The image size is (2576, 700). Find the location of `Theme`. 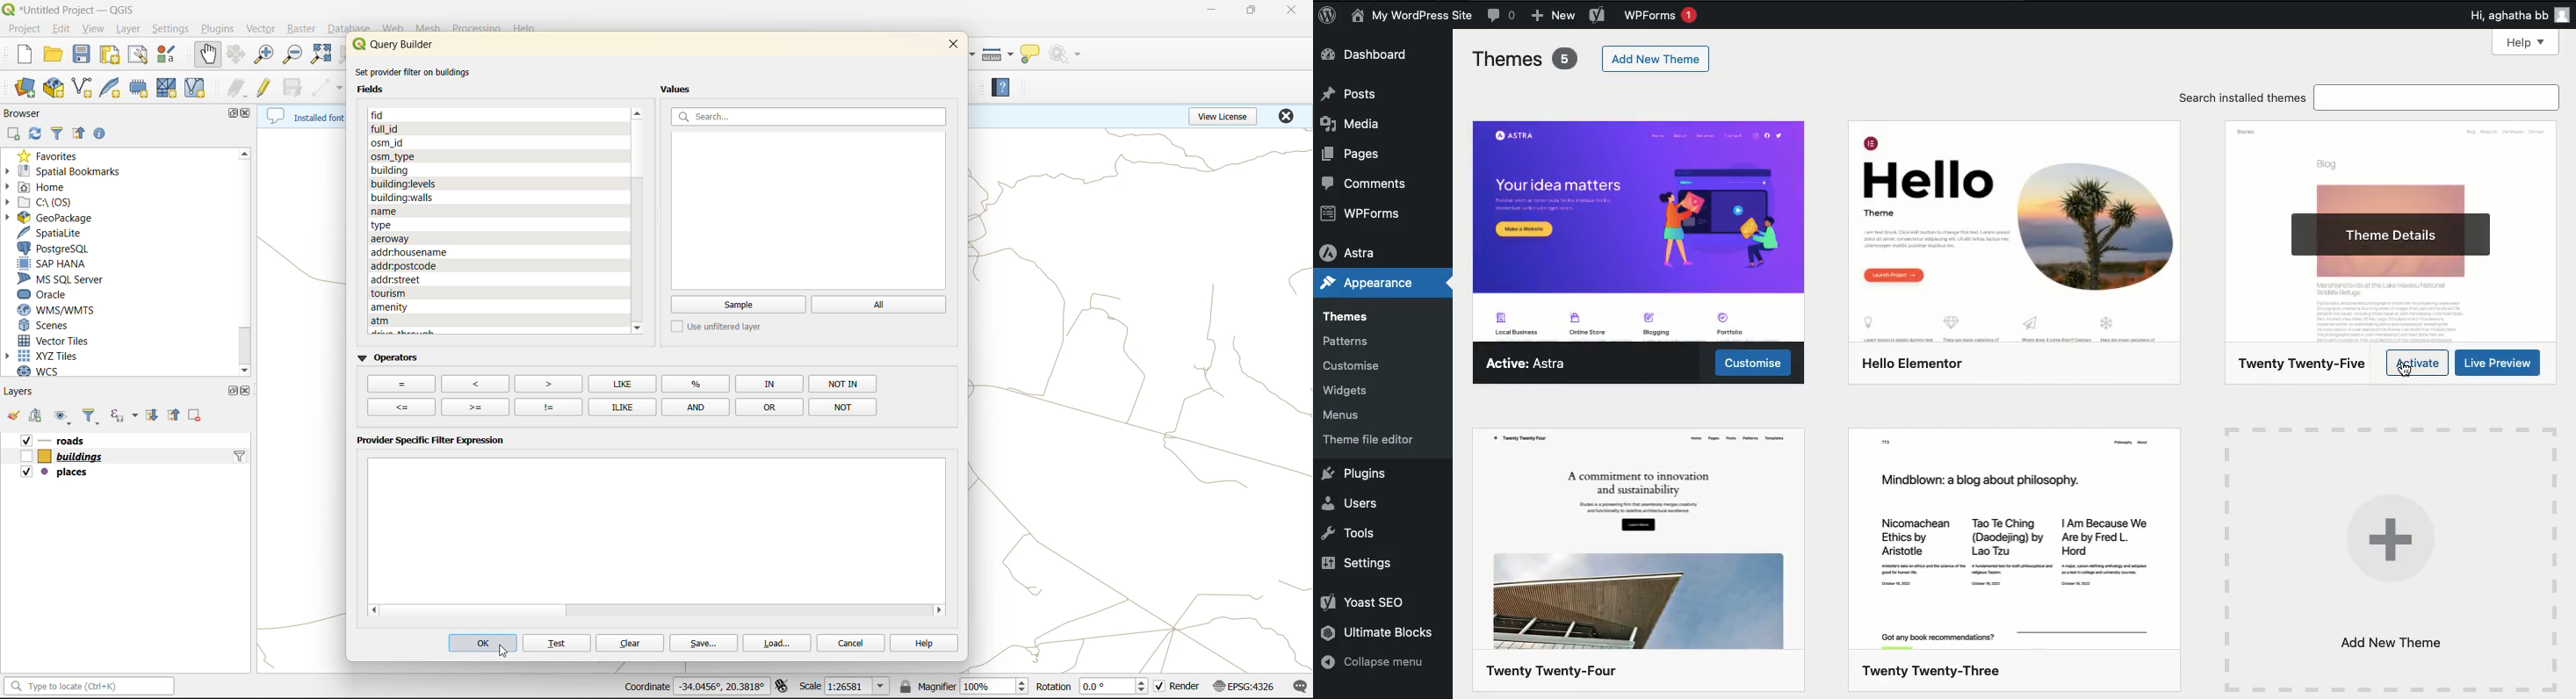

Theme is located at coordinates (2011, 253).